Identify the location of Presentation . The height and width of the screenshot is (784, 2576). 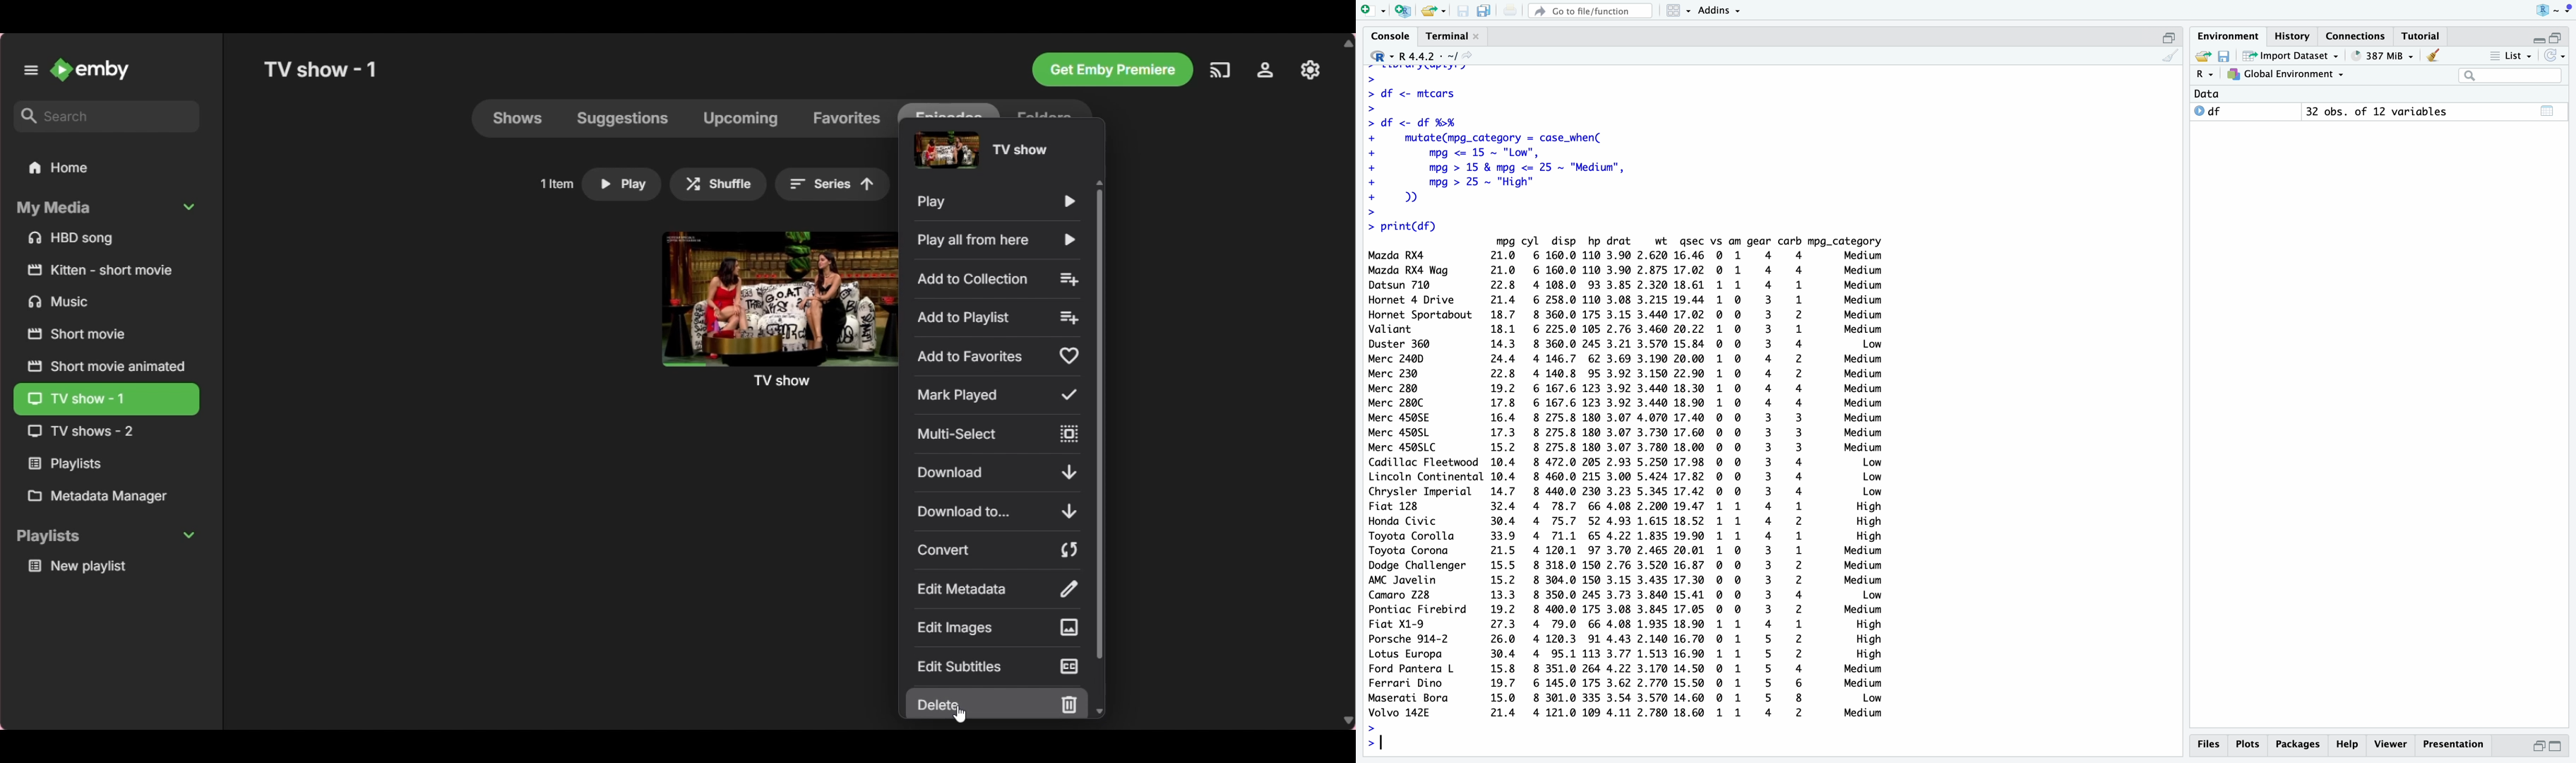
(2454, 744).